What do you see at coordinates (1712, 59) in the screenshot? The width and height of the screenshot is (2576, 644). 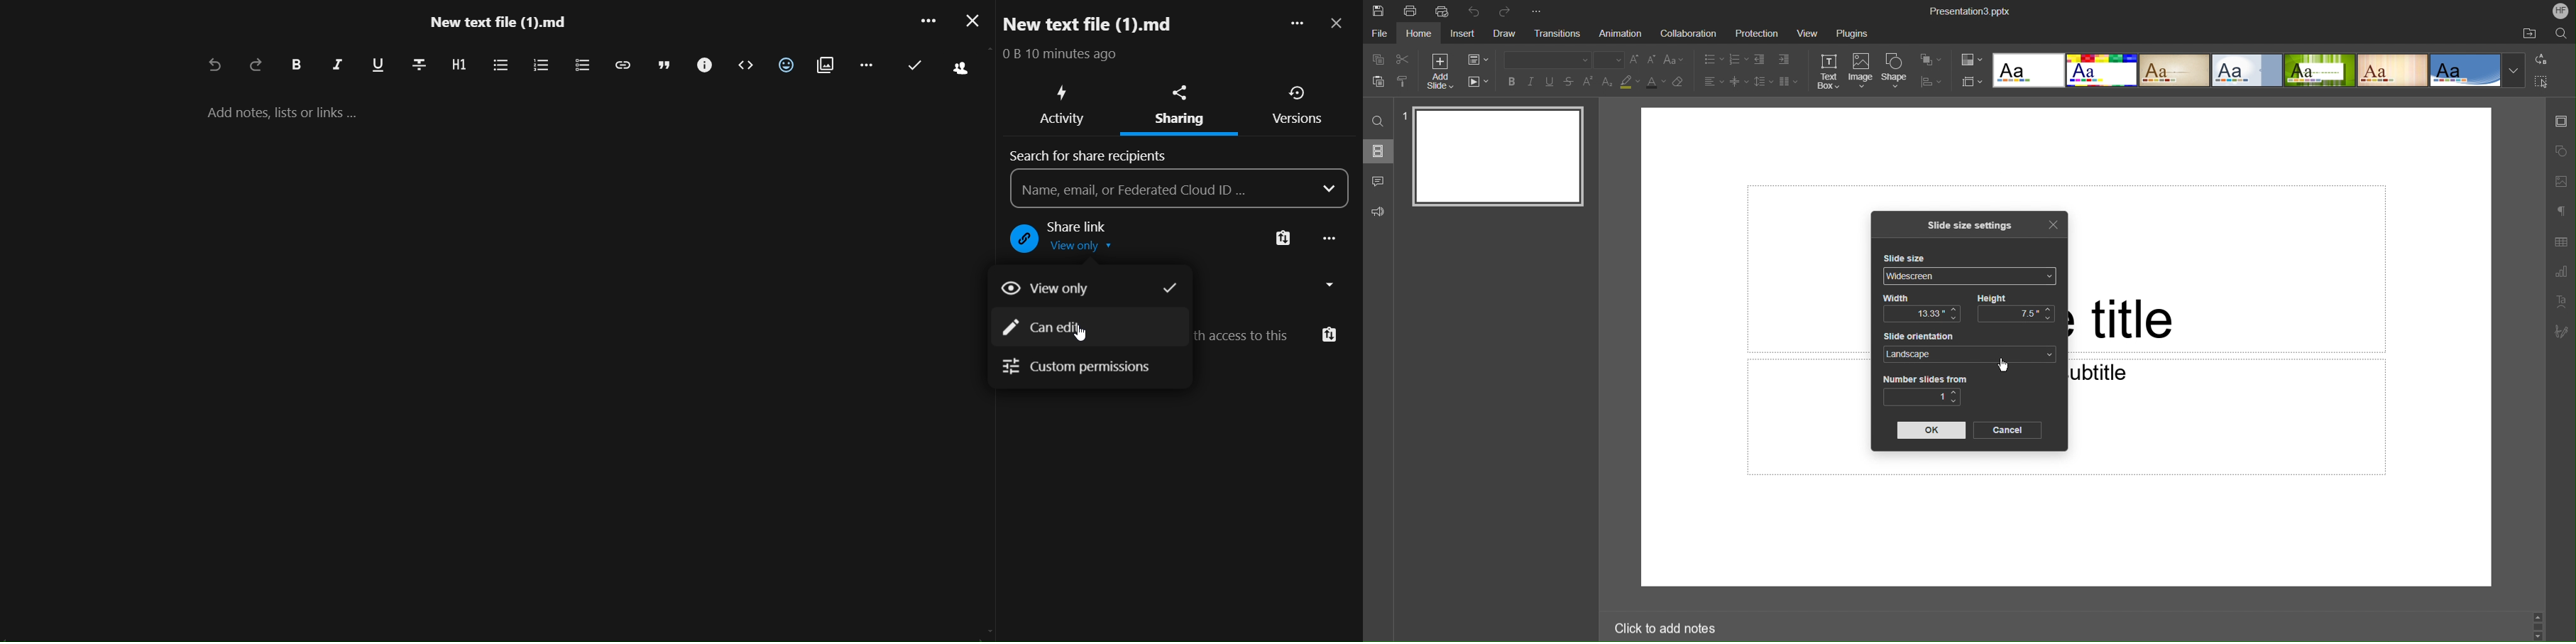 I see `Bullet Points` at bounding box center [1712, 59].